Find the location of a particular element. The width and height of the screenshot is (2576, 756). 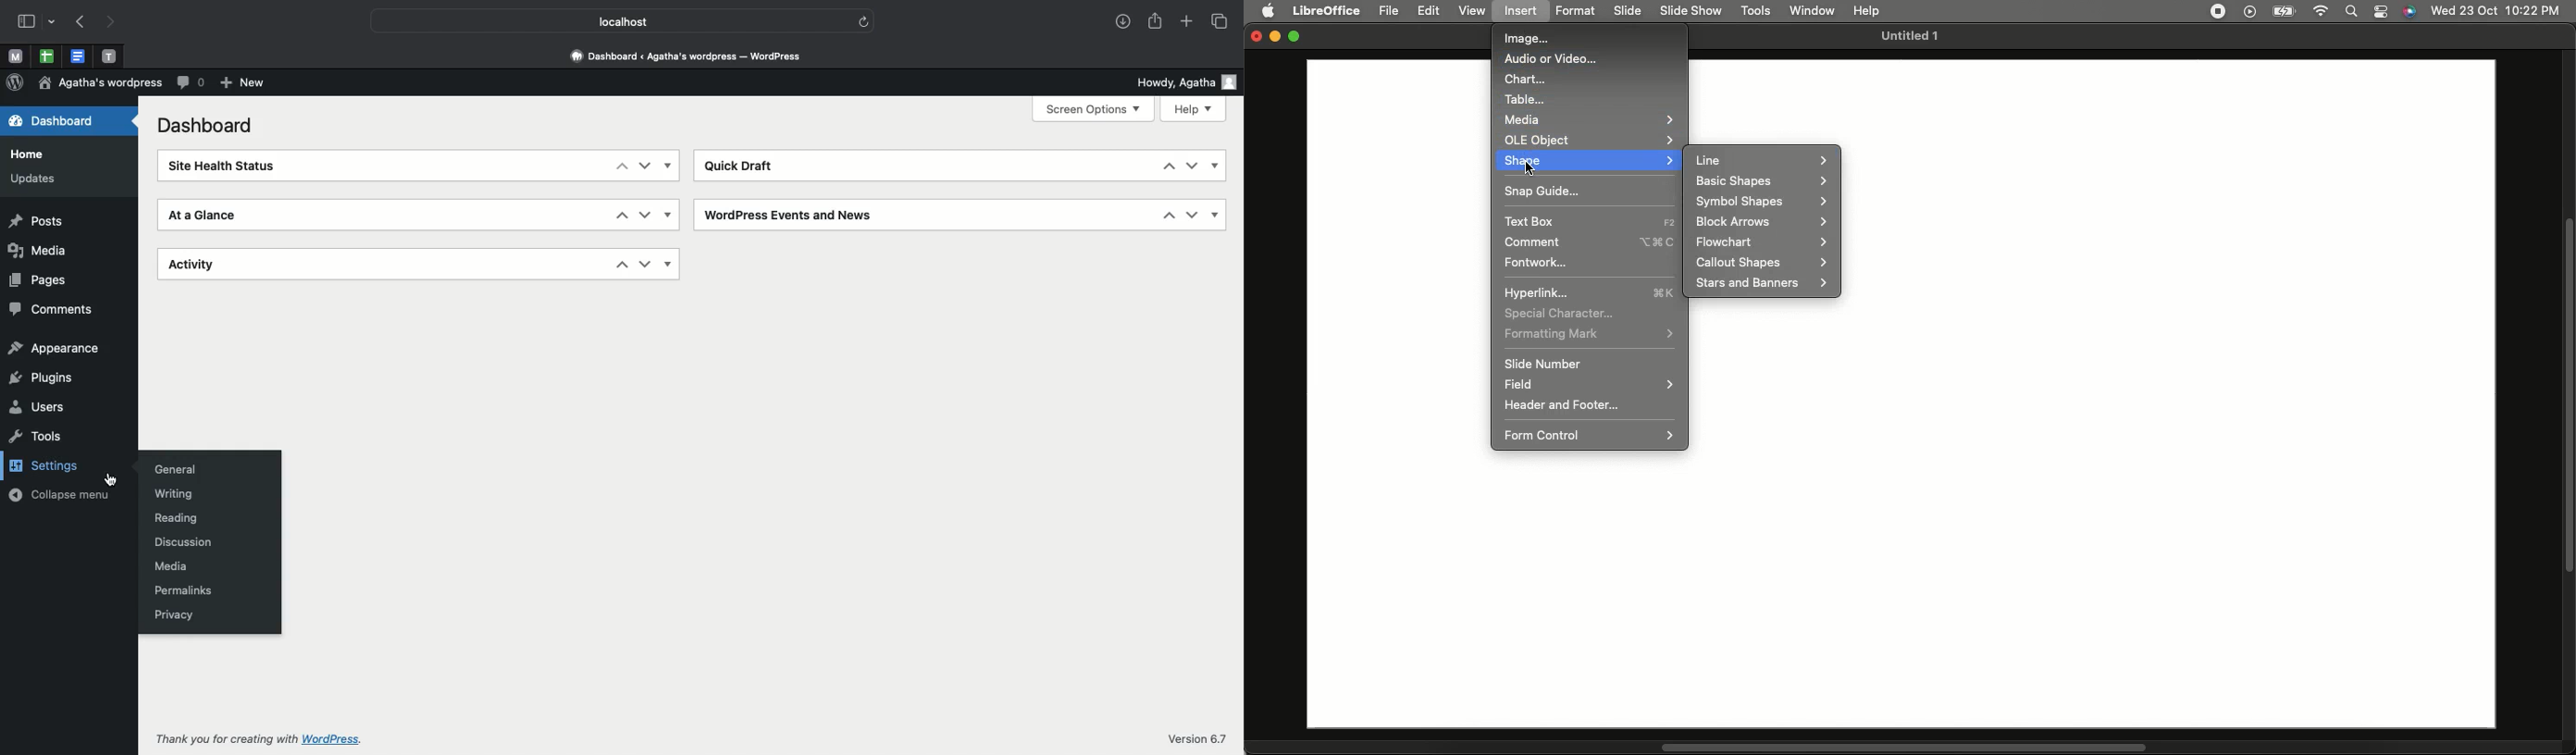

Comment is located at coordinates (192, 83).